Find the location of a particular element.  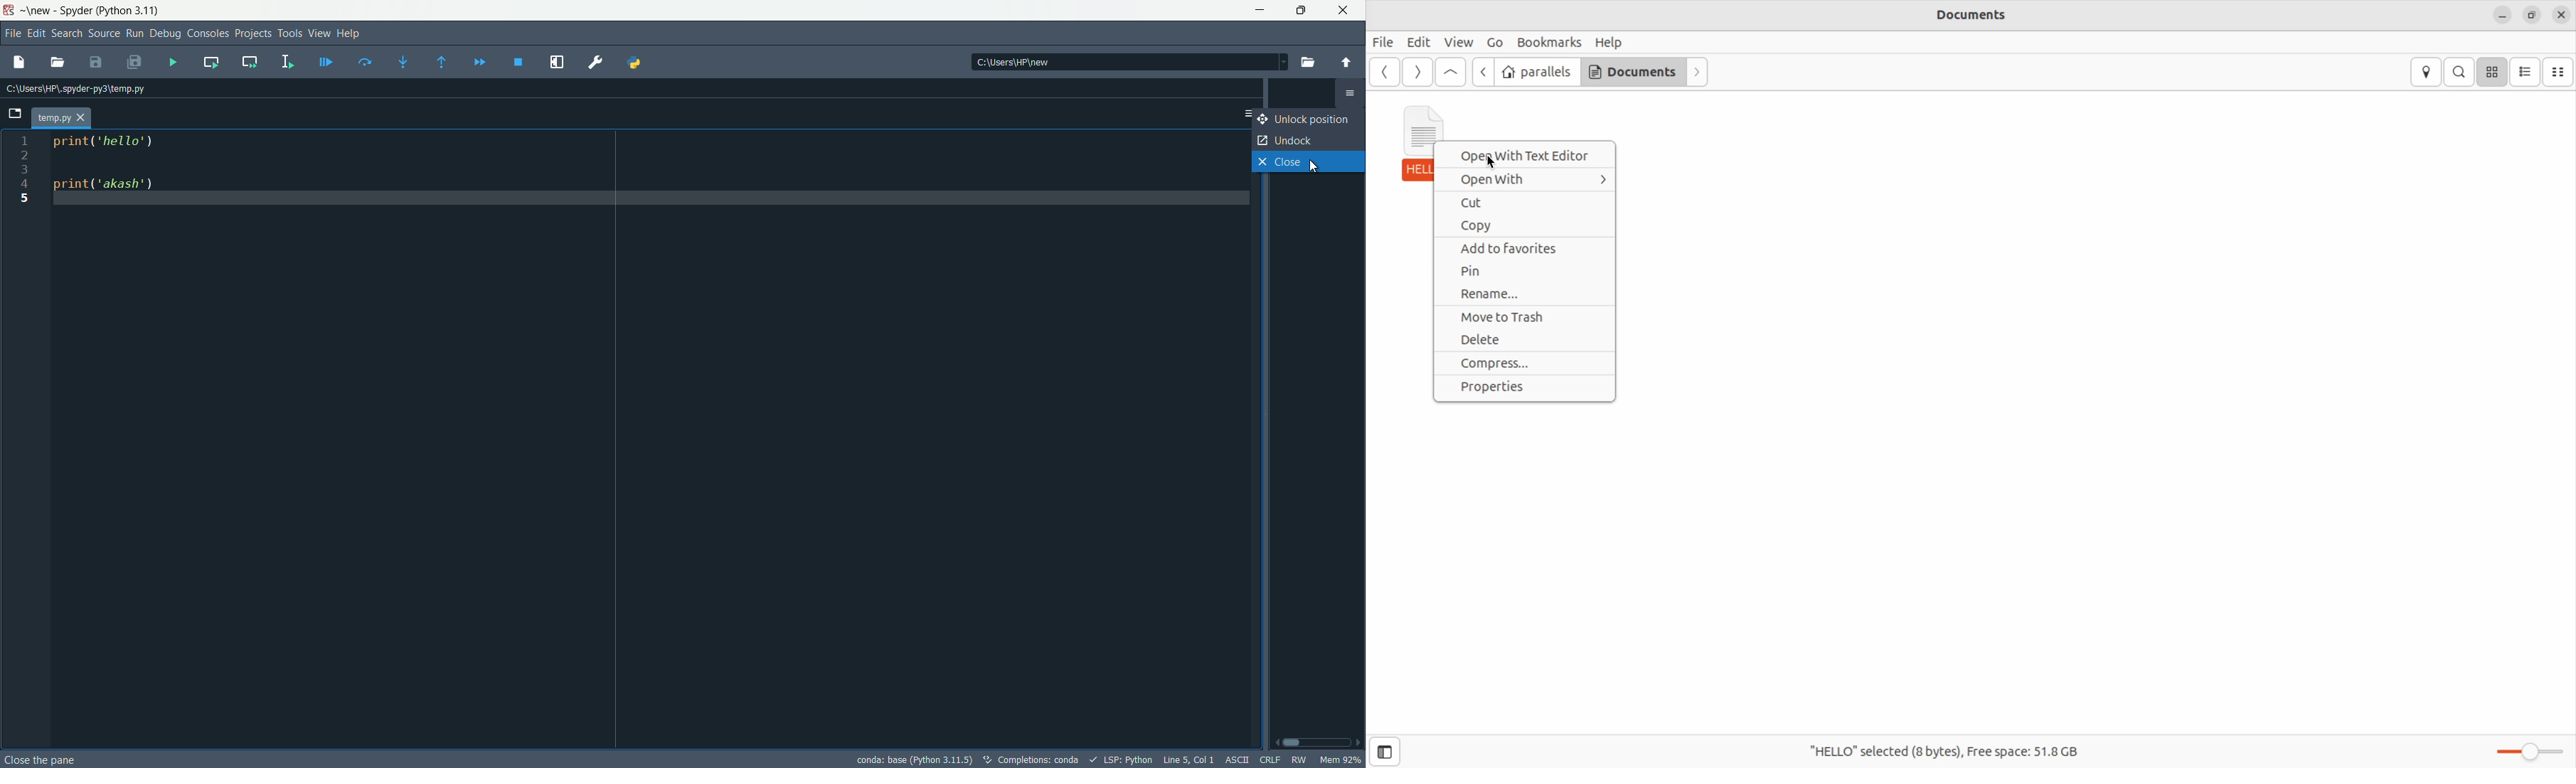

maximize current pain is located at coordinates (555, 61).